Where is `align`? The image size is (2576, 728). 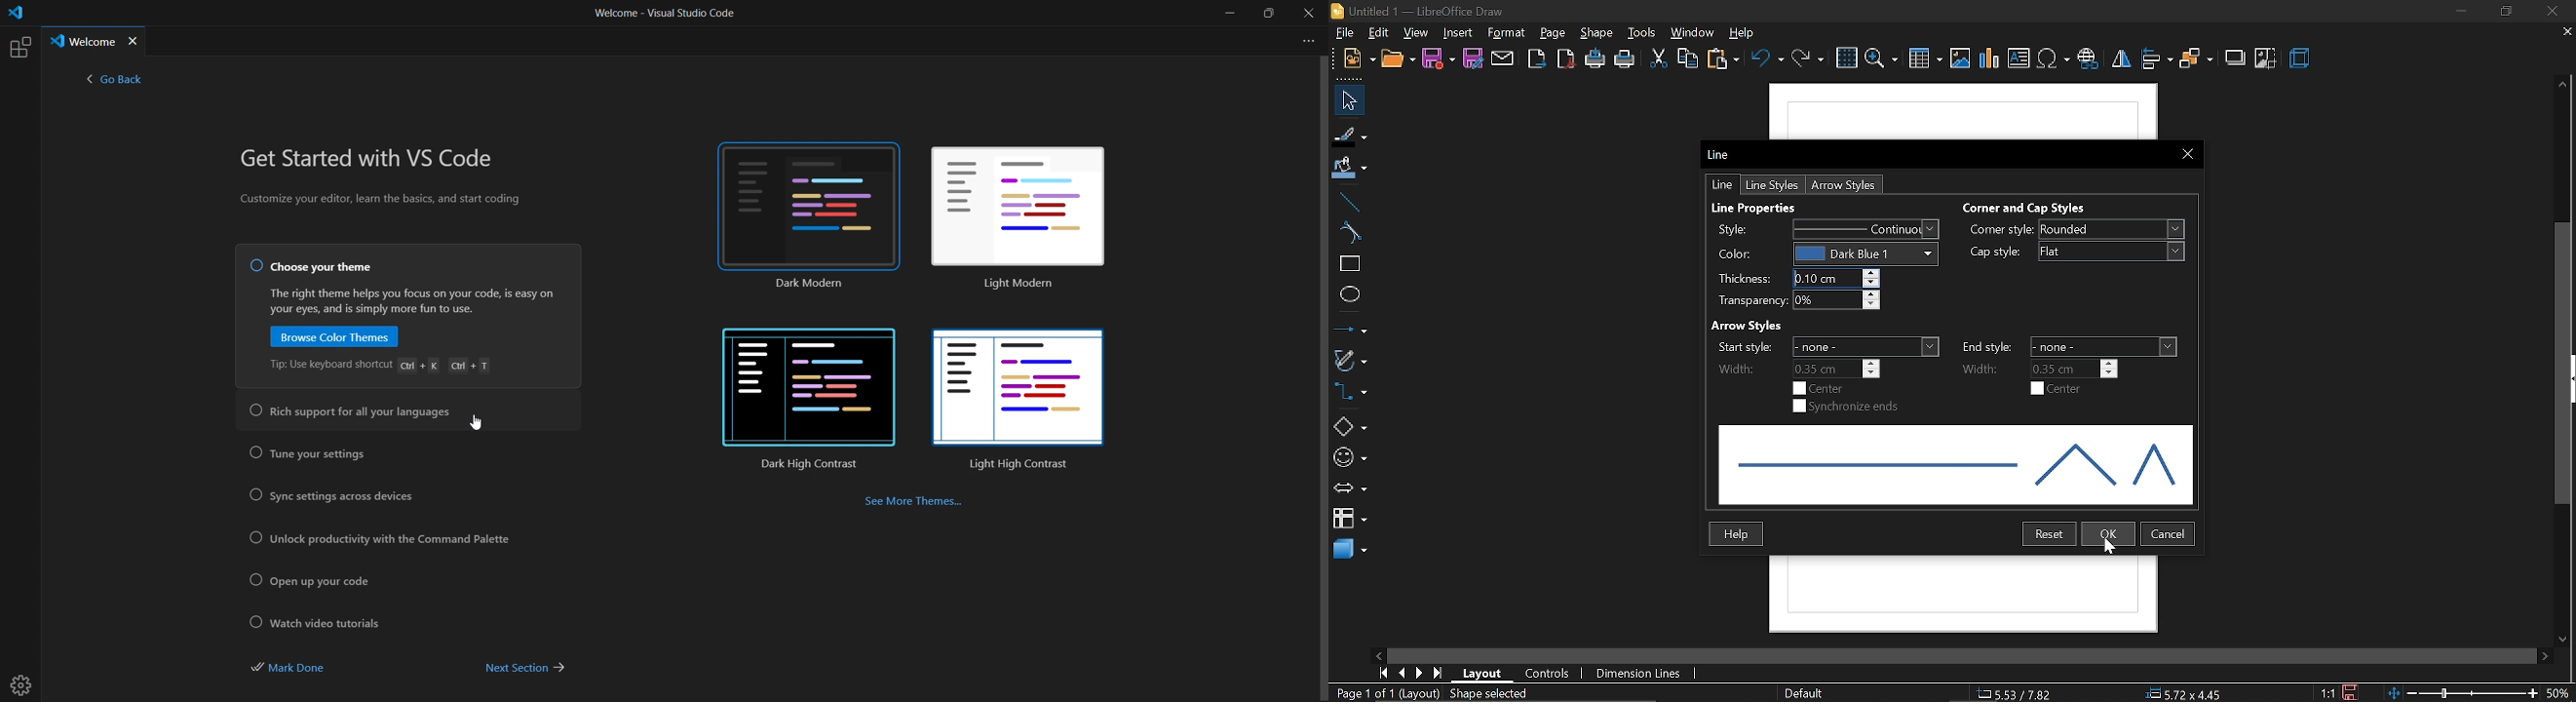
align is located at coordinates (2156, 59).